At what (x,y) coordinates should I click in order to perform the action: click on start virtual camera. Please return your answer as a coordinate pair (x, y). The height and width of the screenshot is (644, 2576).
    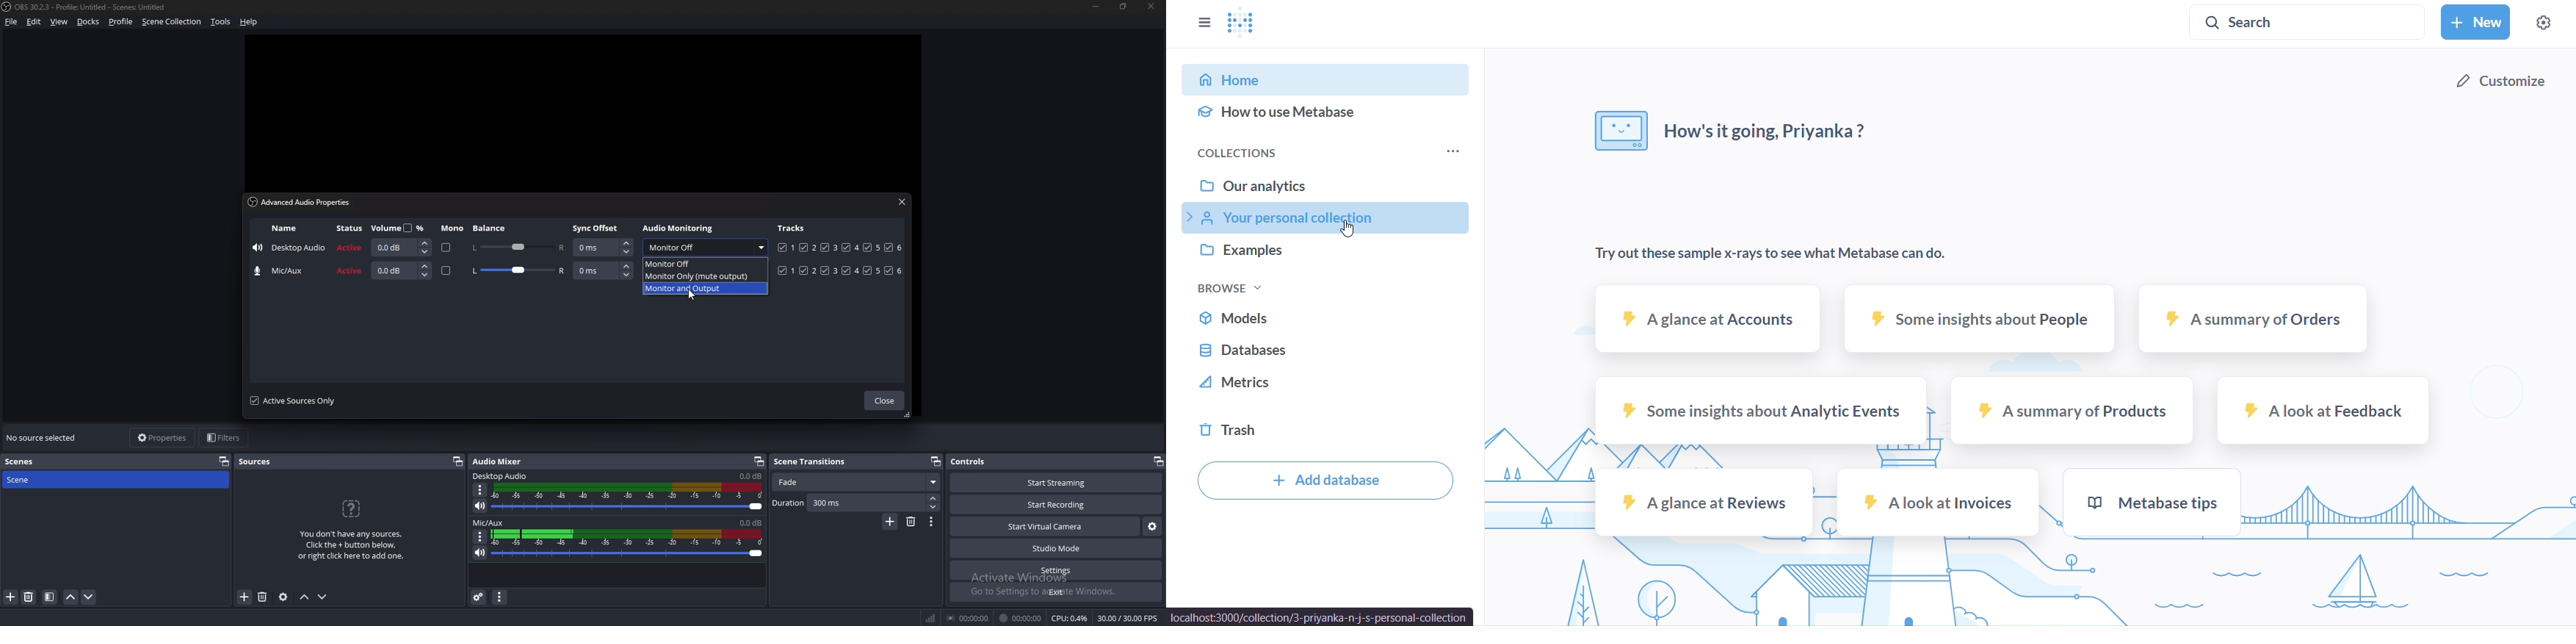
    Looking at the image, I should click on (1045, 528).